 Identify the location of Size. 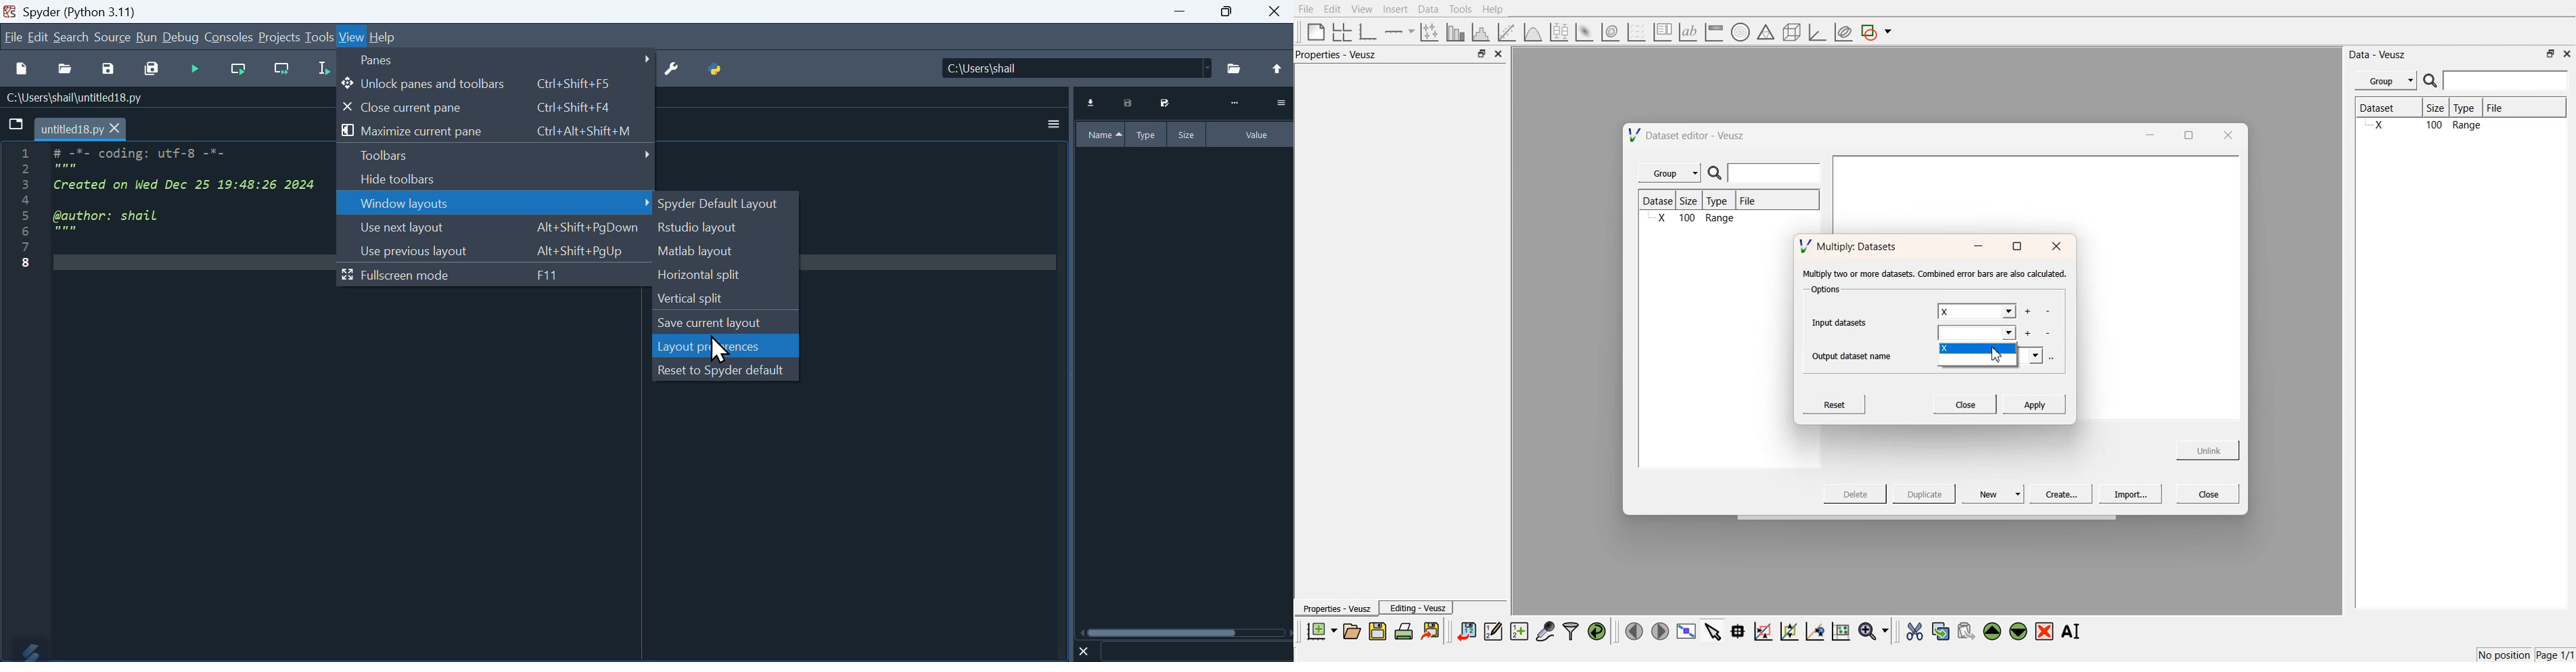
(1693, 201).